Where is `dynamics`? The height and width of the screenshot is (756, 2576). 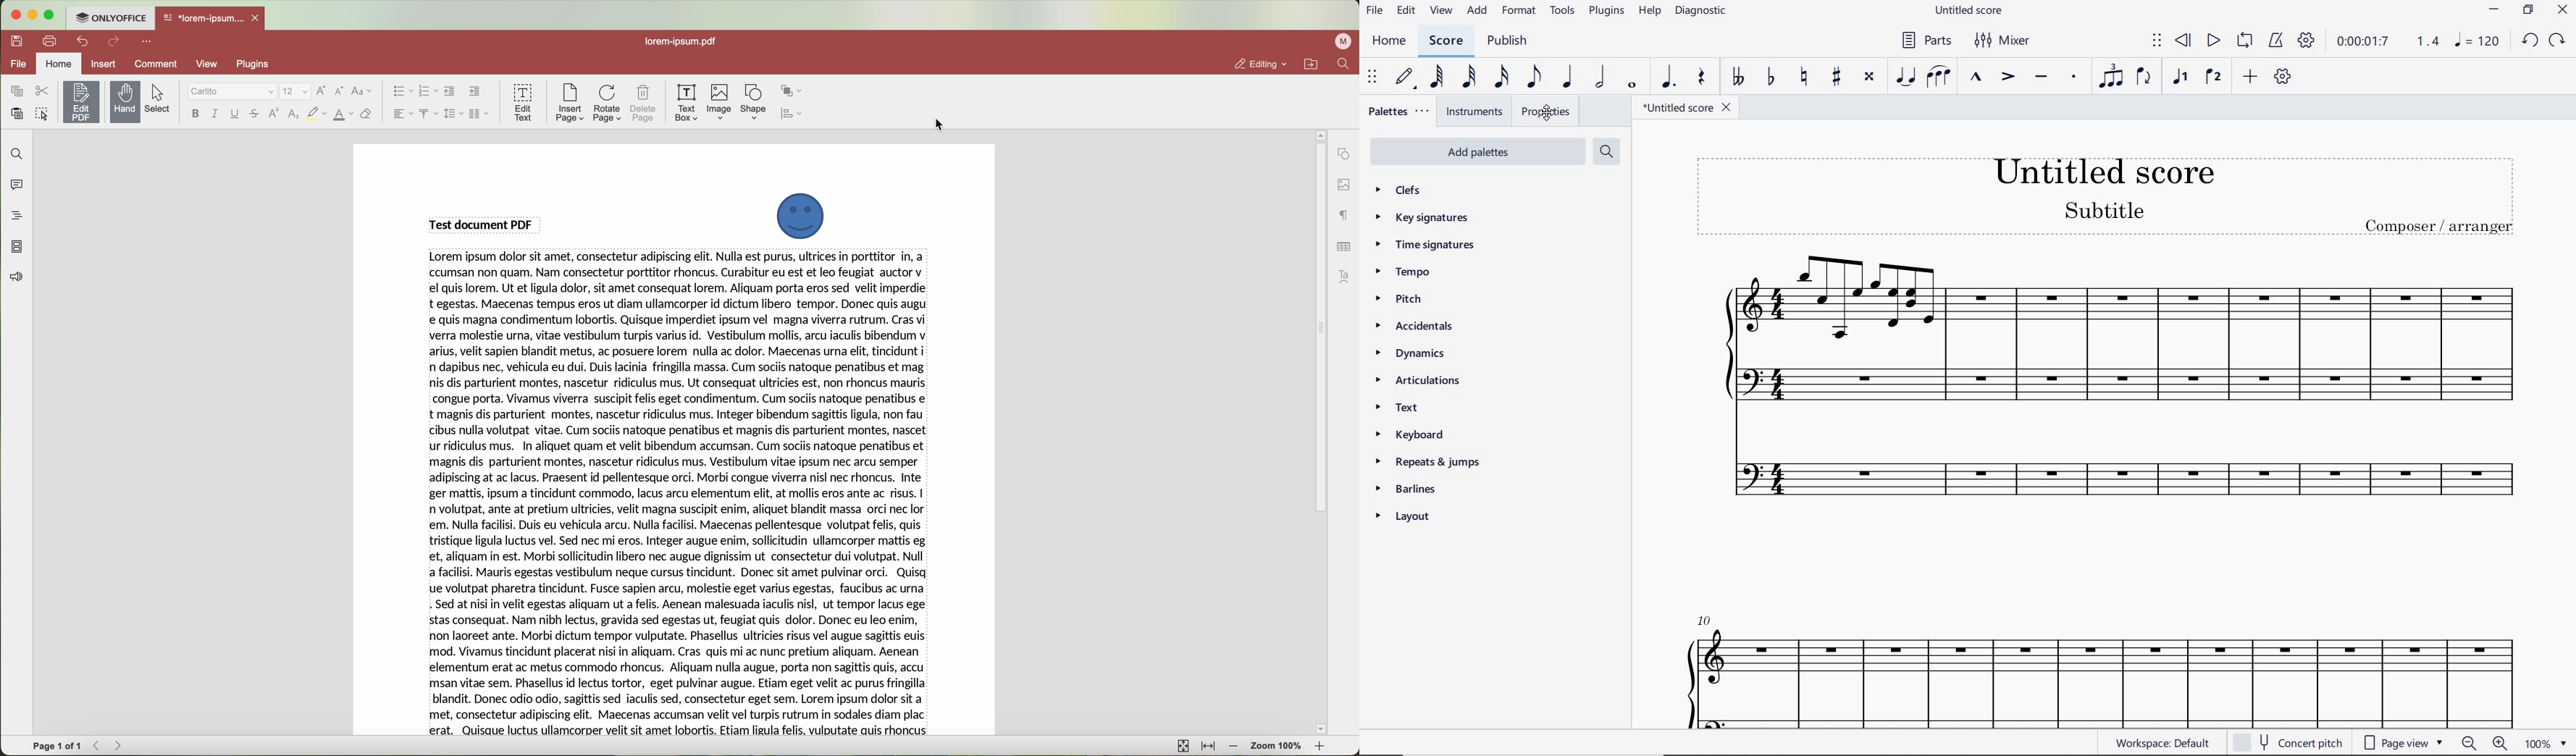 dynamics is located at coordinates (1413, 353).